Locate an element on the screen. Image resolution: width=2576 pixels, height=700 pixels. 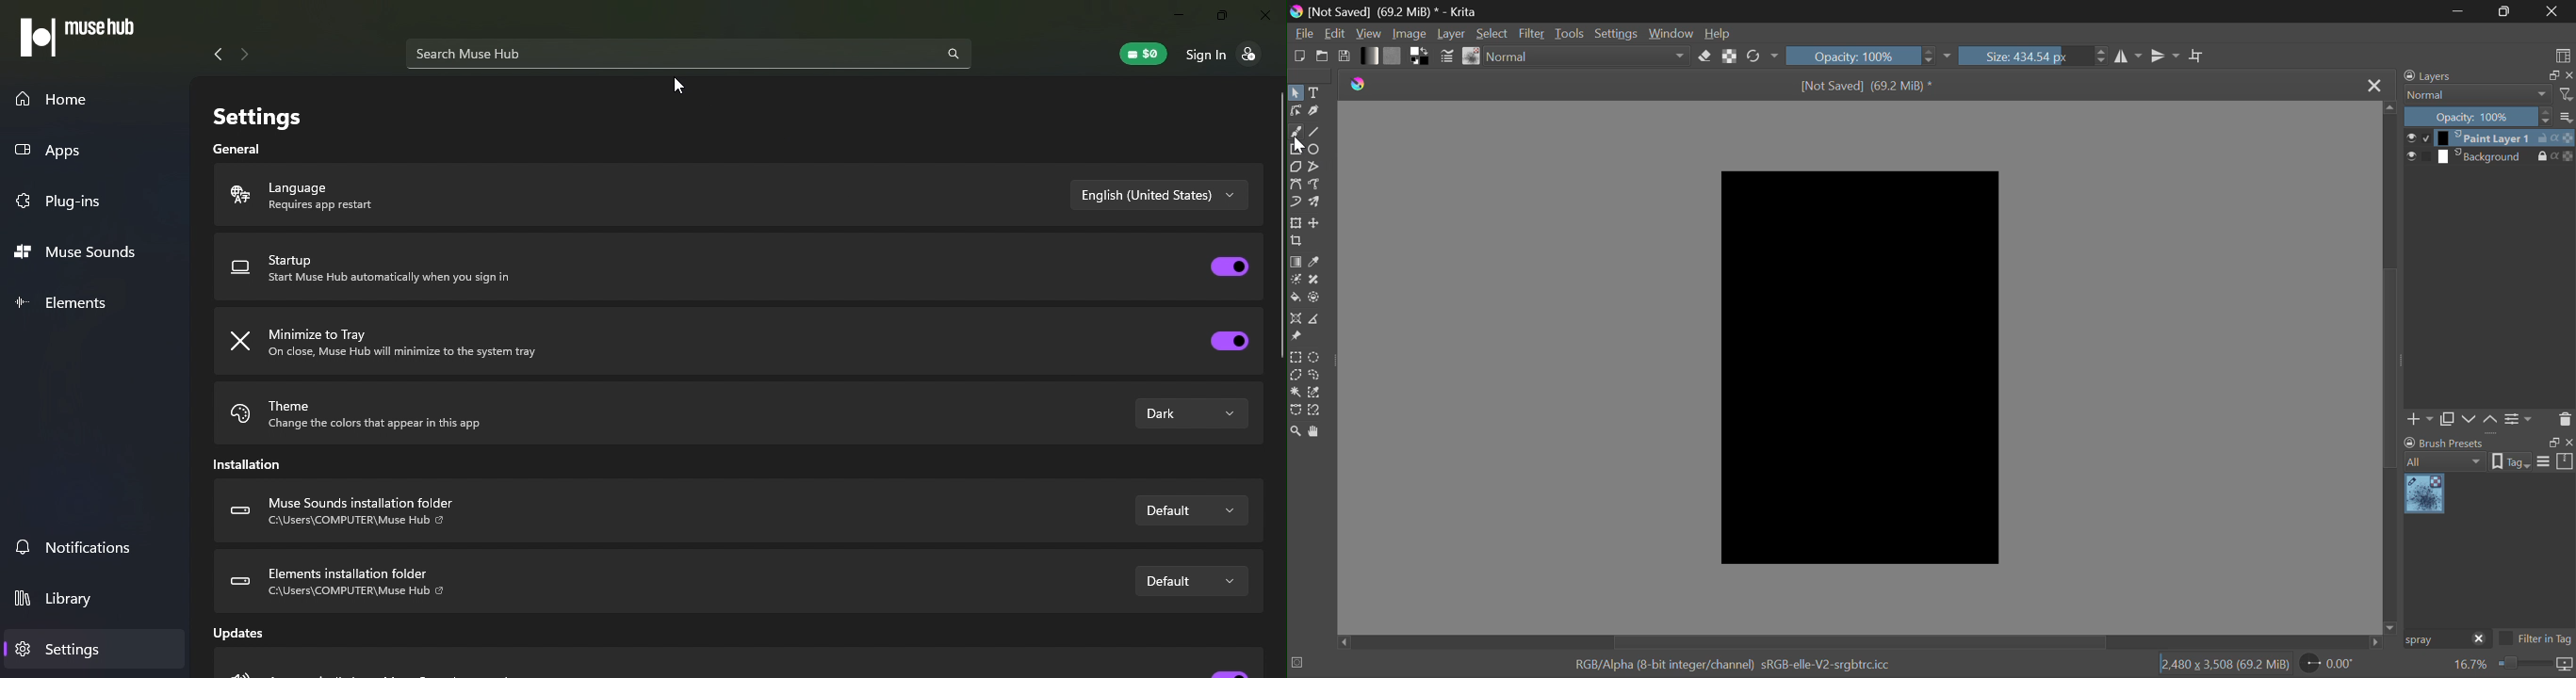
Select is located at coordinates (1295, 93).